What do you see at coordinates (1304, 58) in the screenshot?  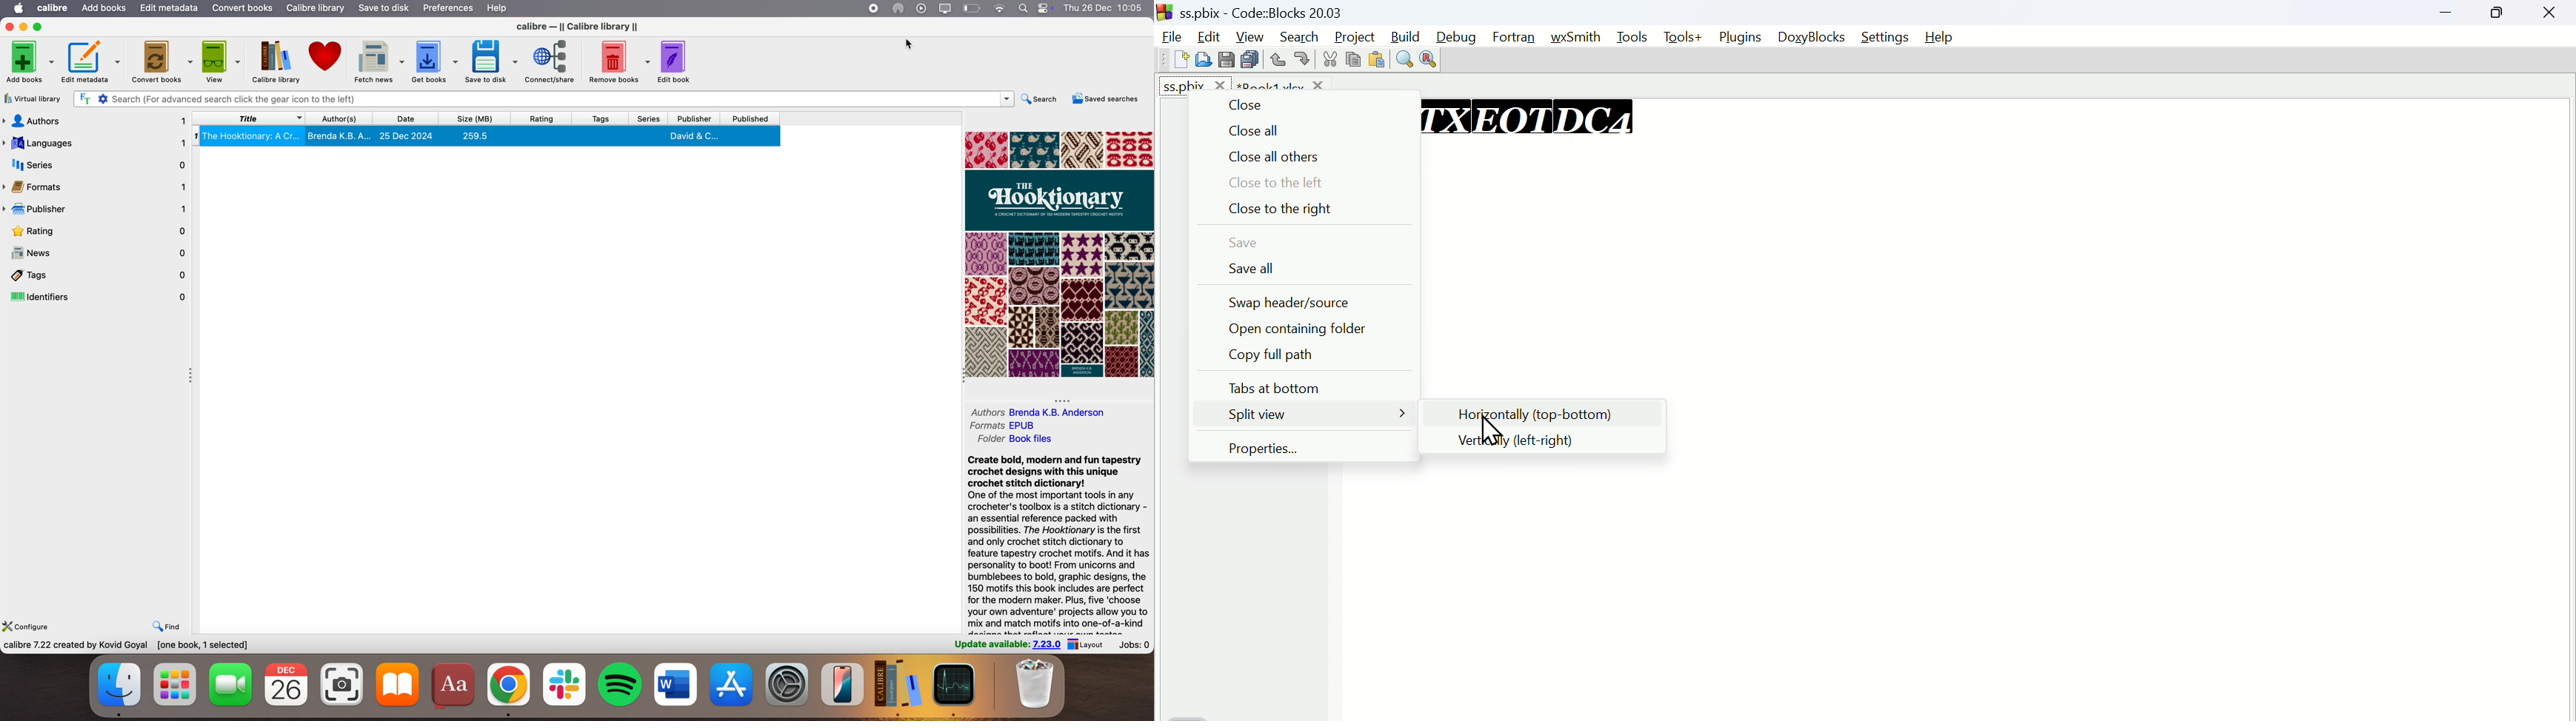 I see `redo` at bounding box center [1304, 58].